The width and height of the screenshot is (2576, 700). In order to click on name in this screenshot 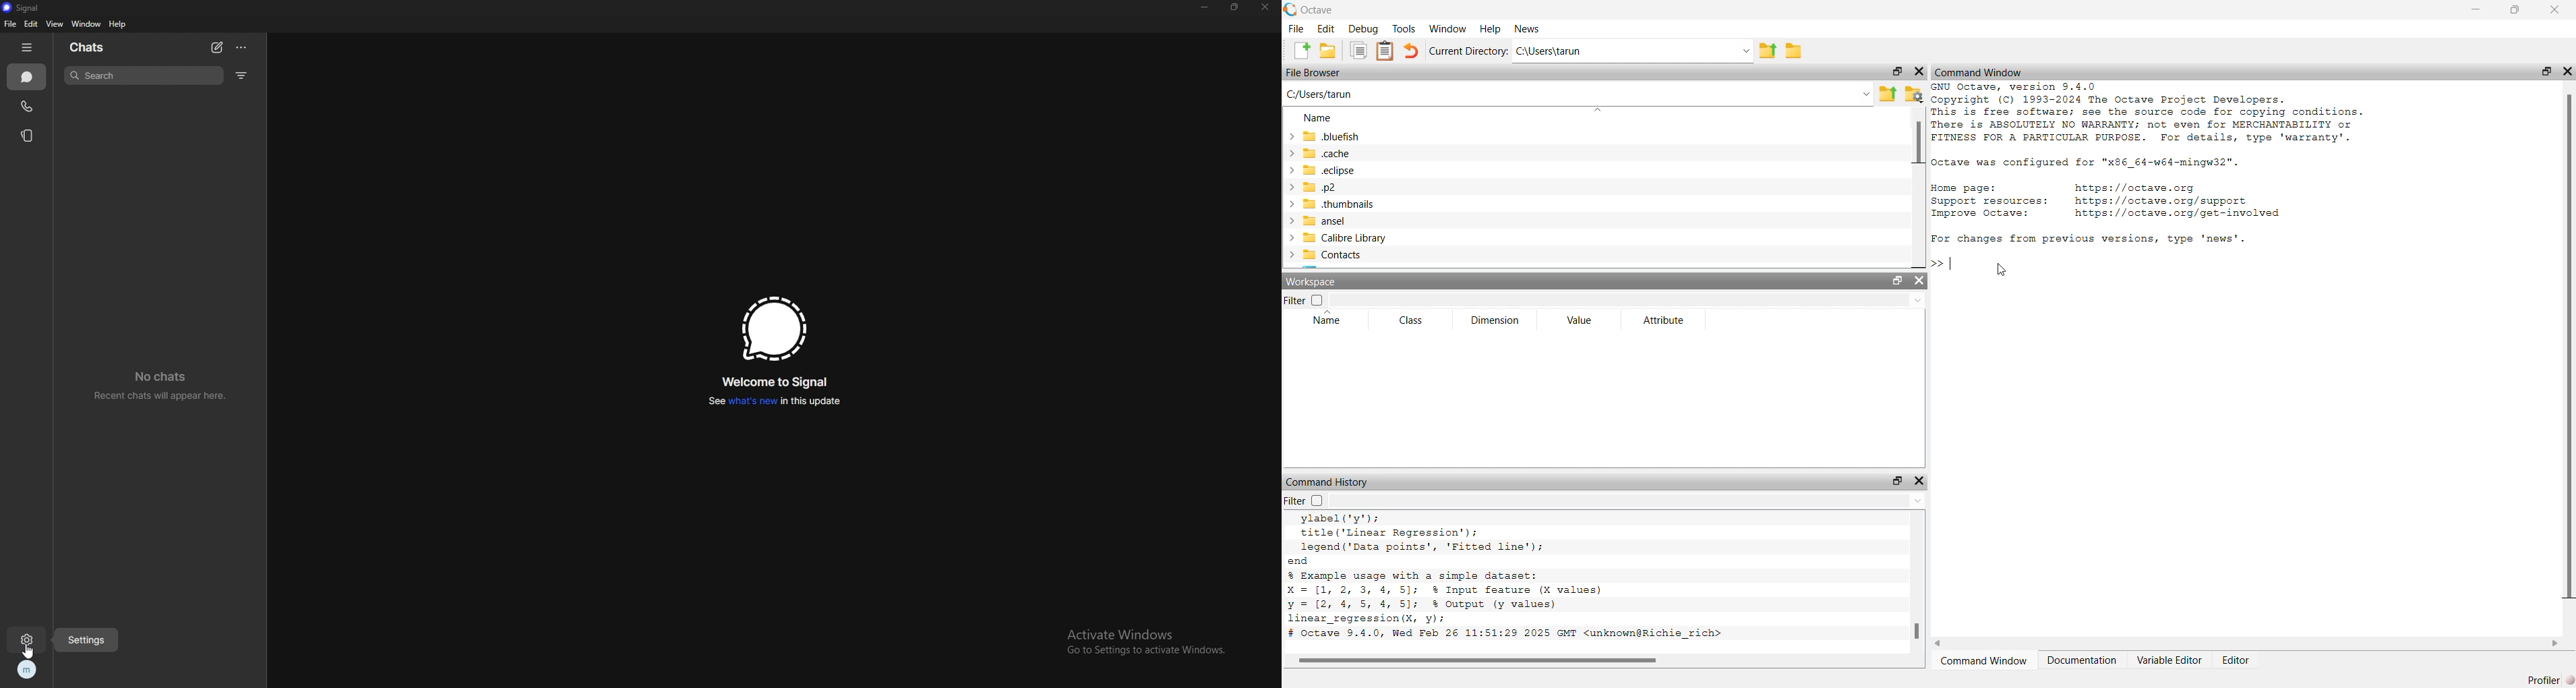, I will do `click(1321, 119)`.